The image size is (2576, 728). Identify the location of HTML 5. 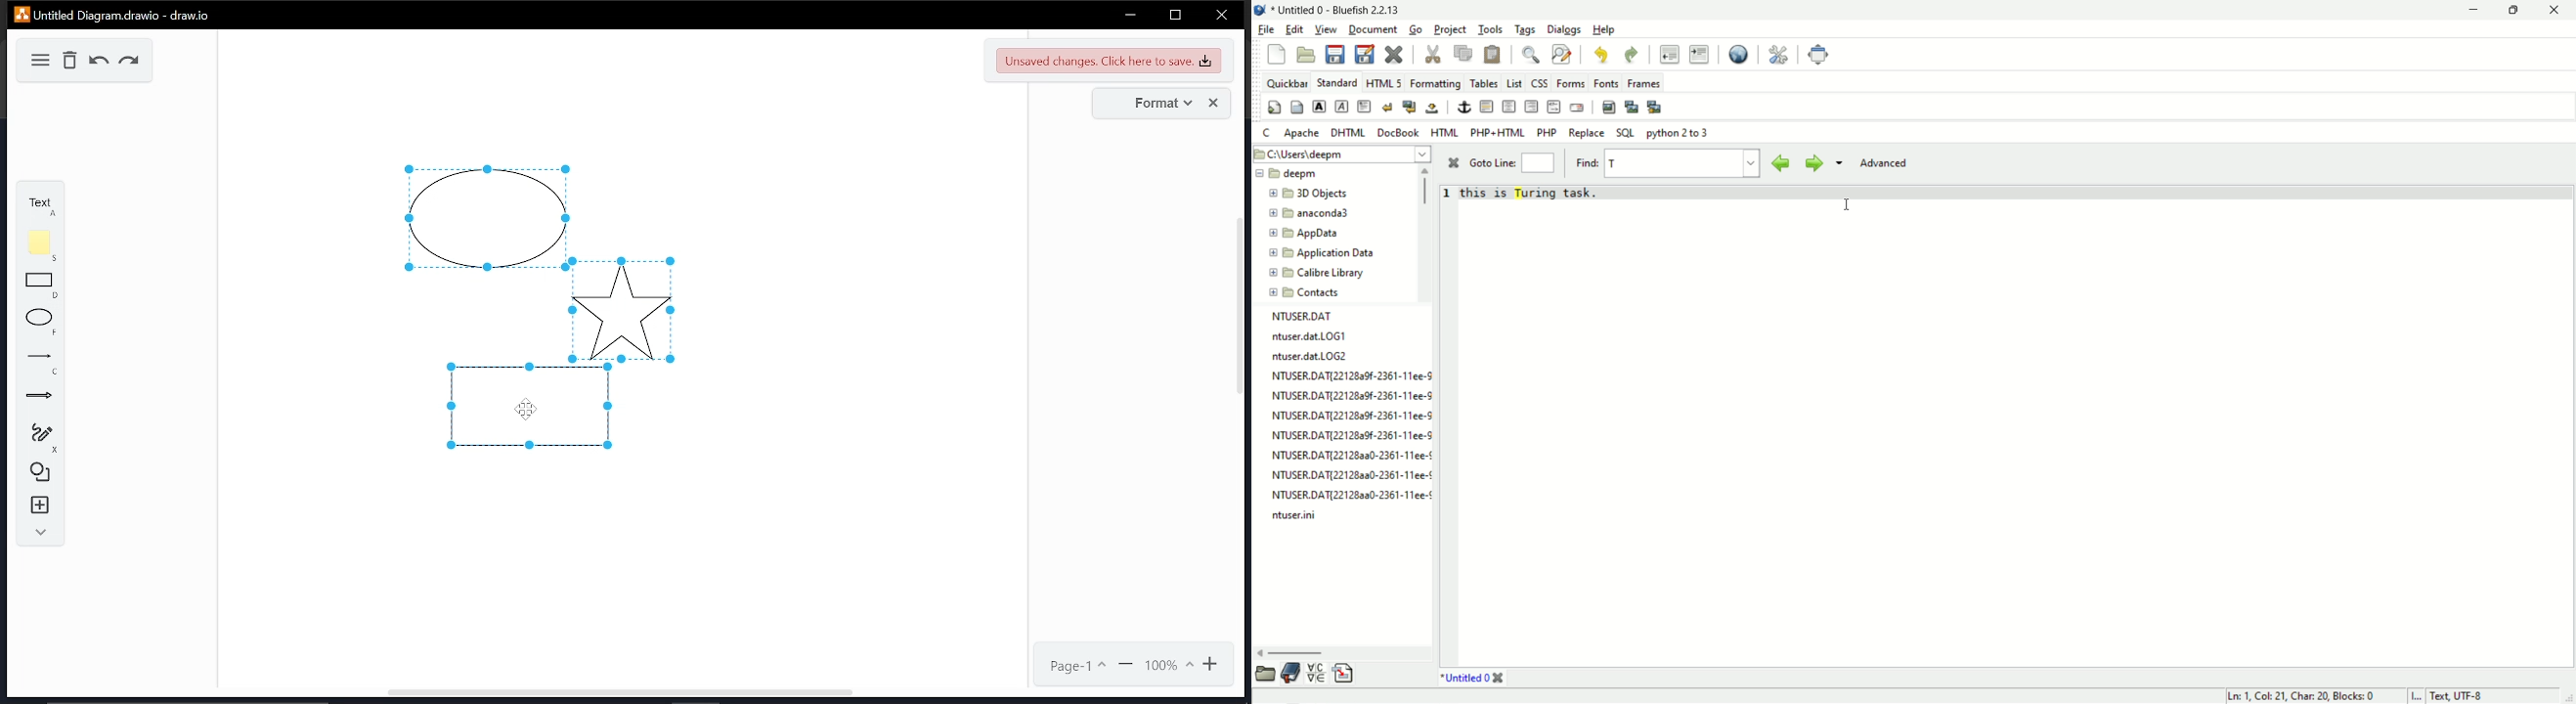
(1383, 83).